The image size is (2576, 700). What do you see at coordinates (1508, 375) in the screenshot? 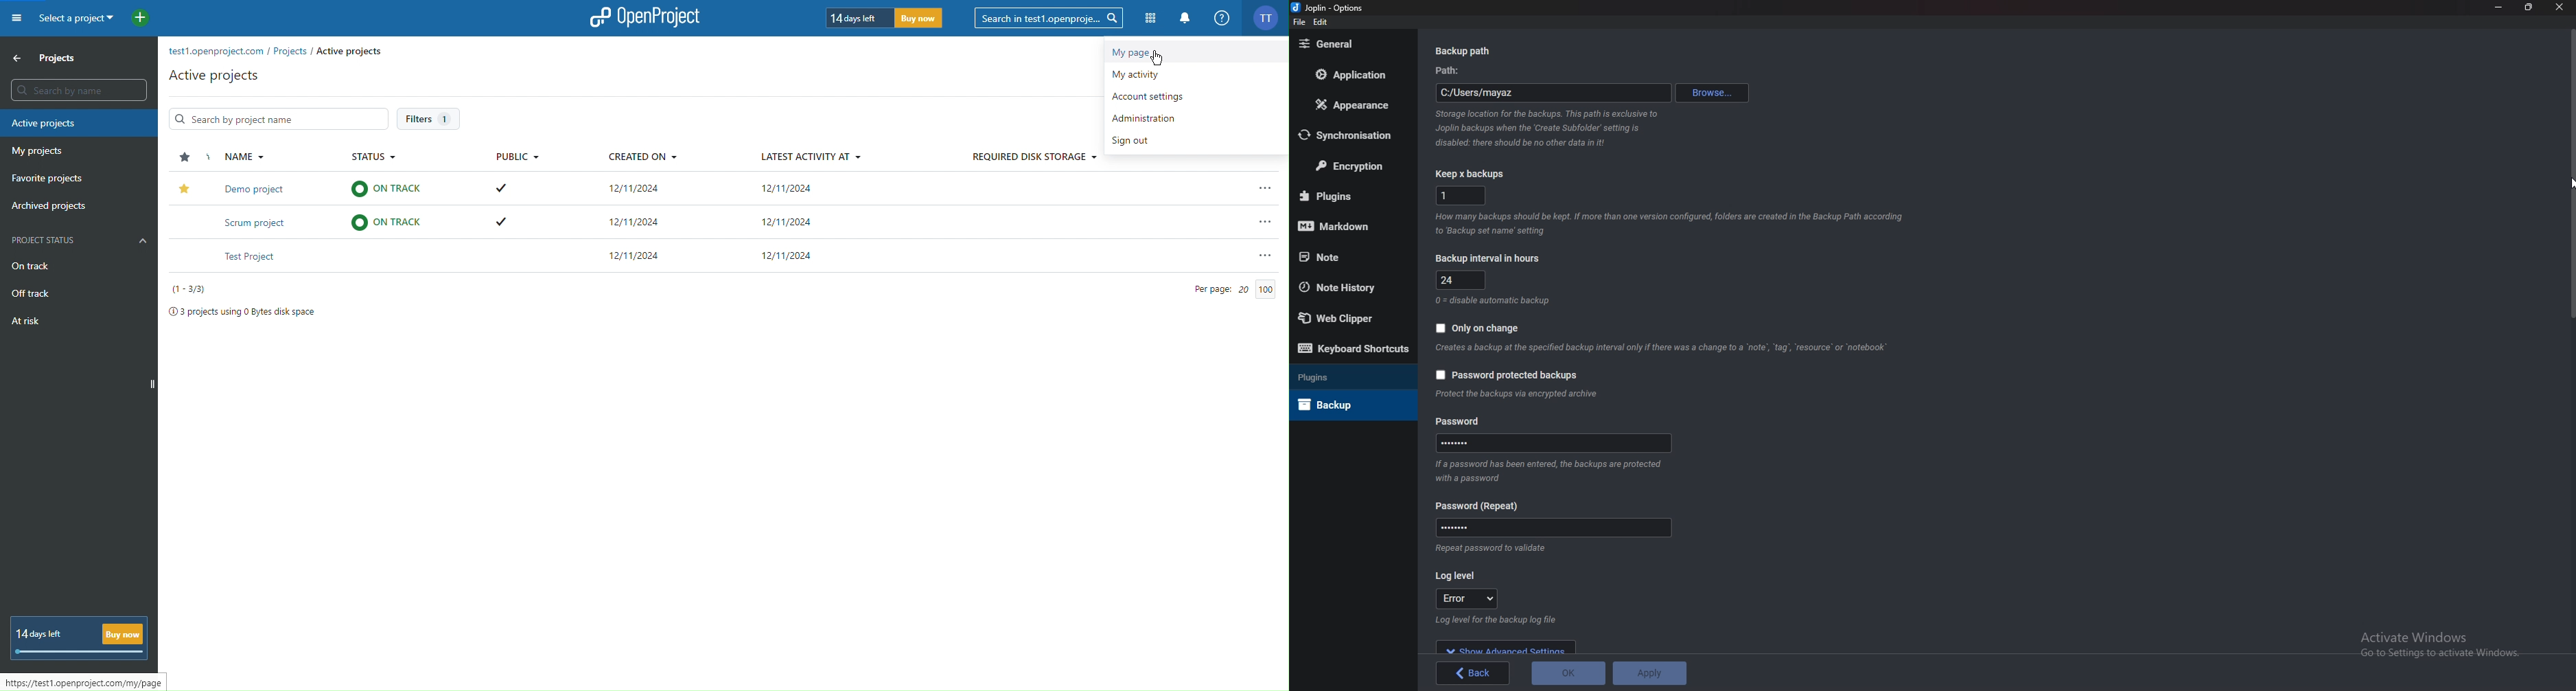
I see `password protected backups` at bounding box center [1508, 375].